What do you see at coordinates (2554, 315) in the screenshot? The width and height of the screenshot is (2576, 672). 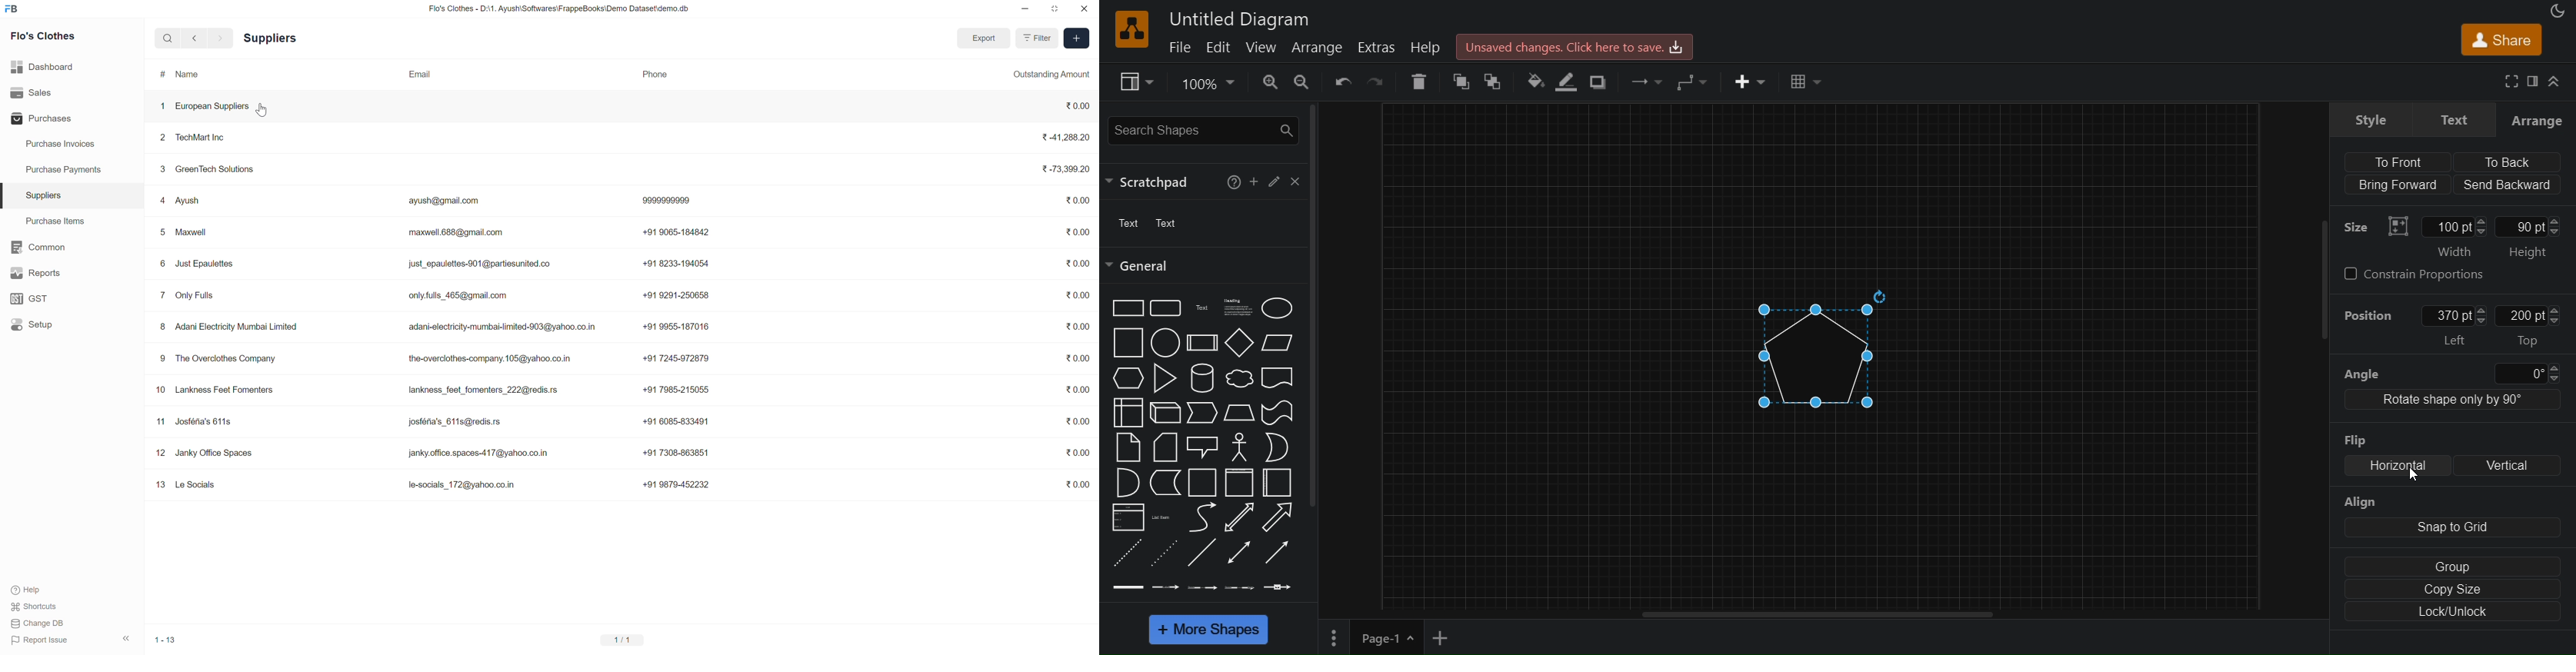 I see `Increase/Decrease top position` at bounding box center [2554, 315].